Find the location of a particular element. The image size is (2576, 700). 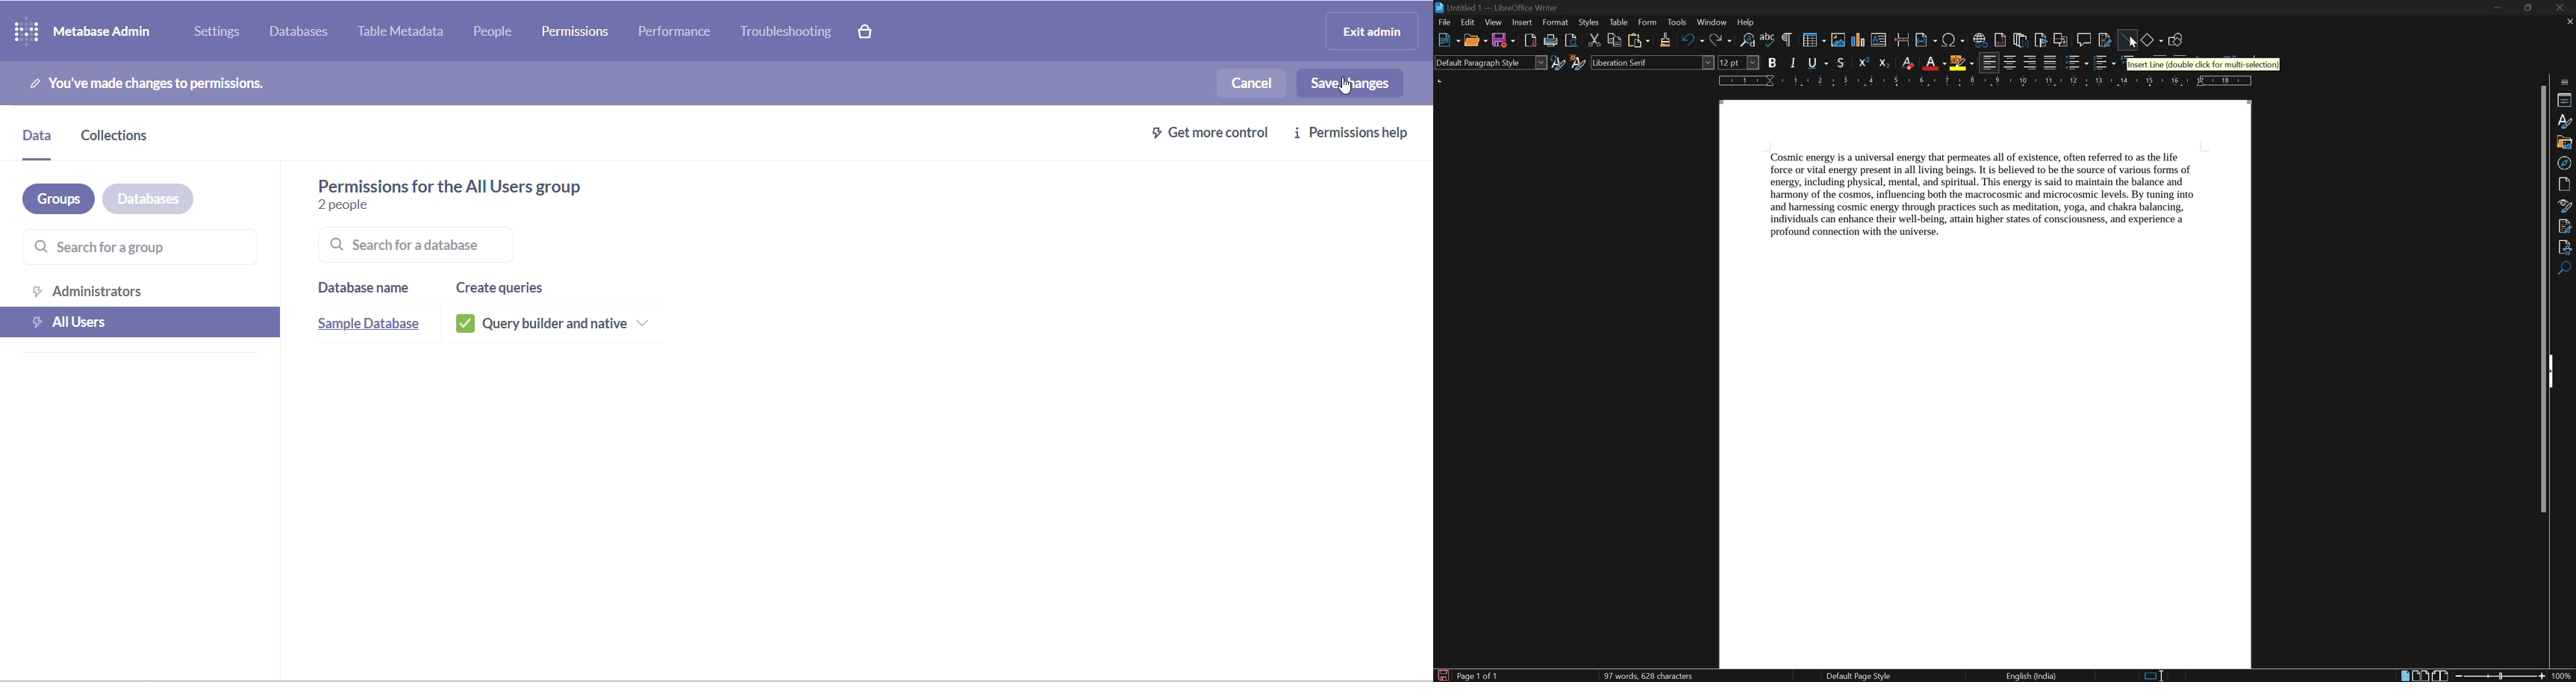

view is located at coordinates (1493, 23).